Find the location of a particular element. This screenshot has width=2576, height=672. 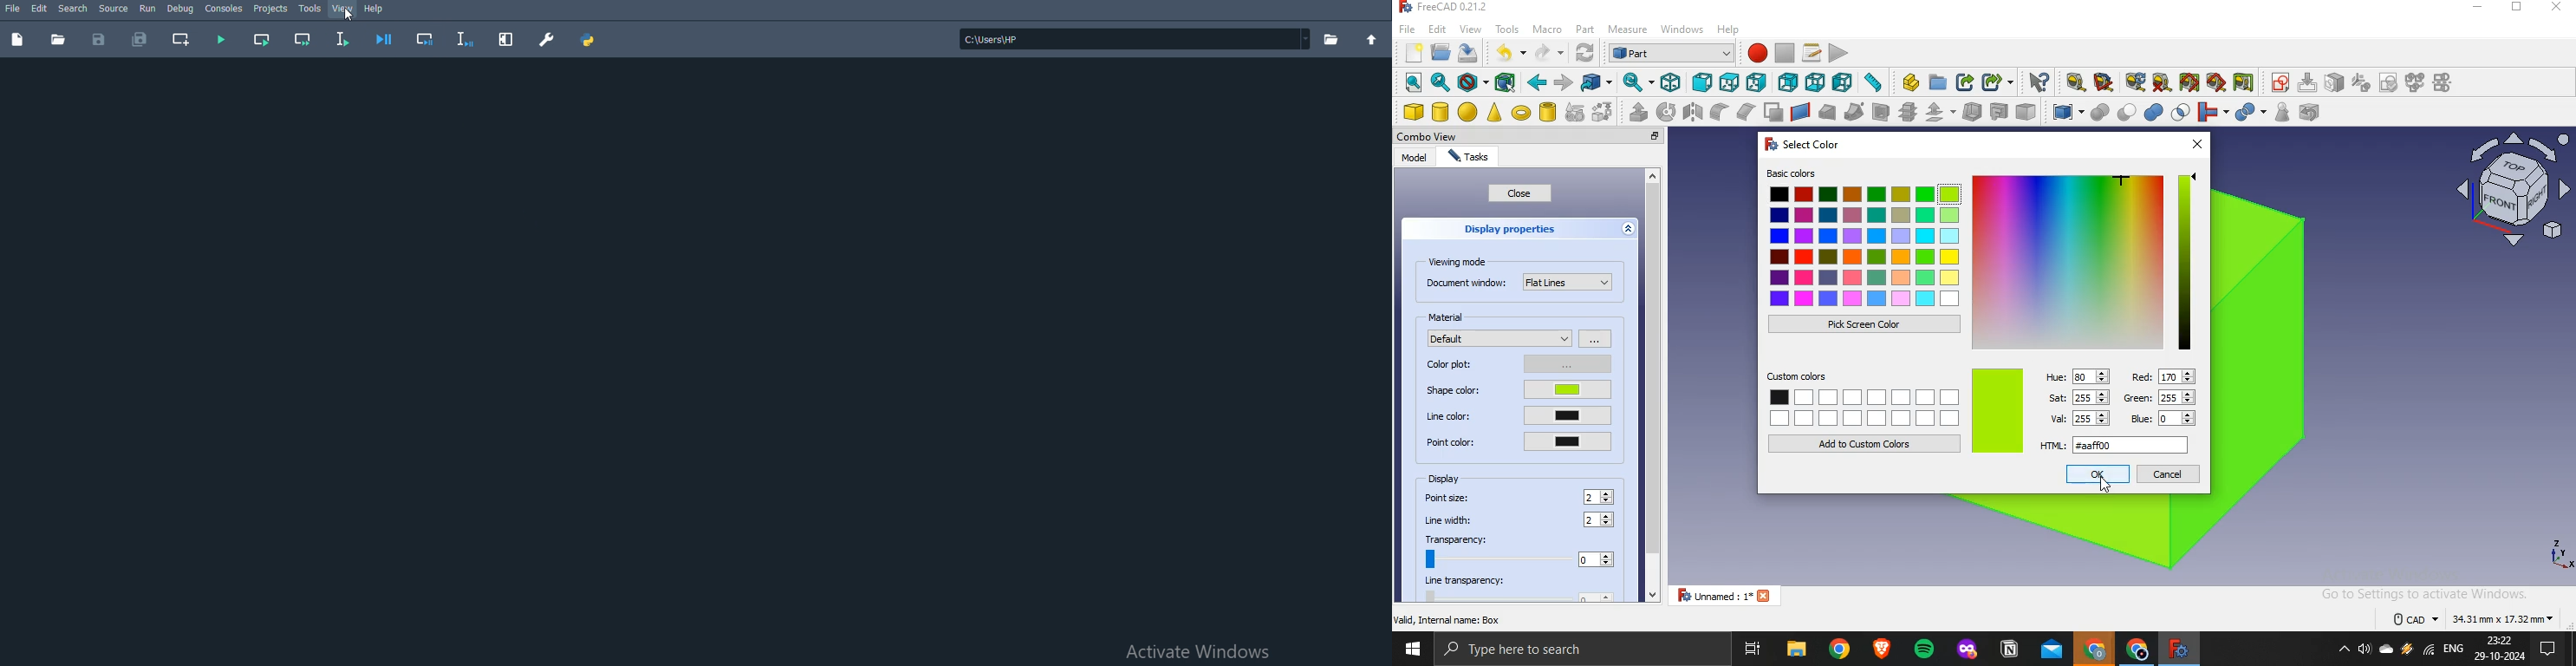

cut is located at coordinates (2127, 110).